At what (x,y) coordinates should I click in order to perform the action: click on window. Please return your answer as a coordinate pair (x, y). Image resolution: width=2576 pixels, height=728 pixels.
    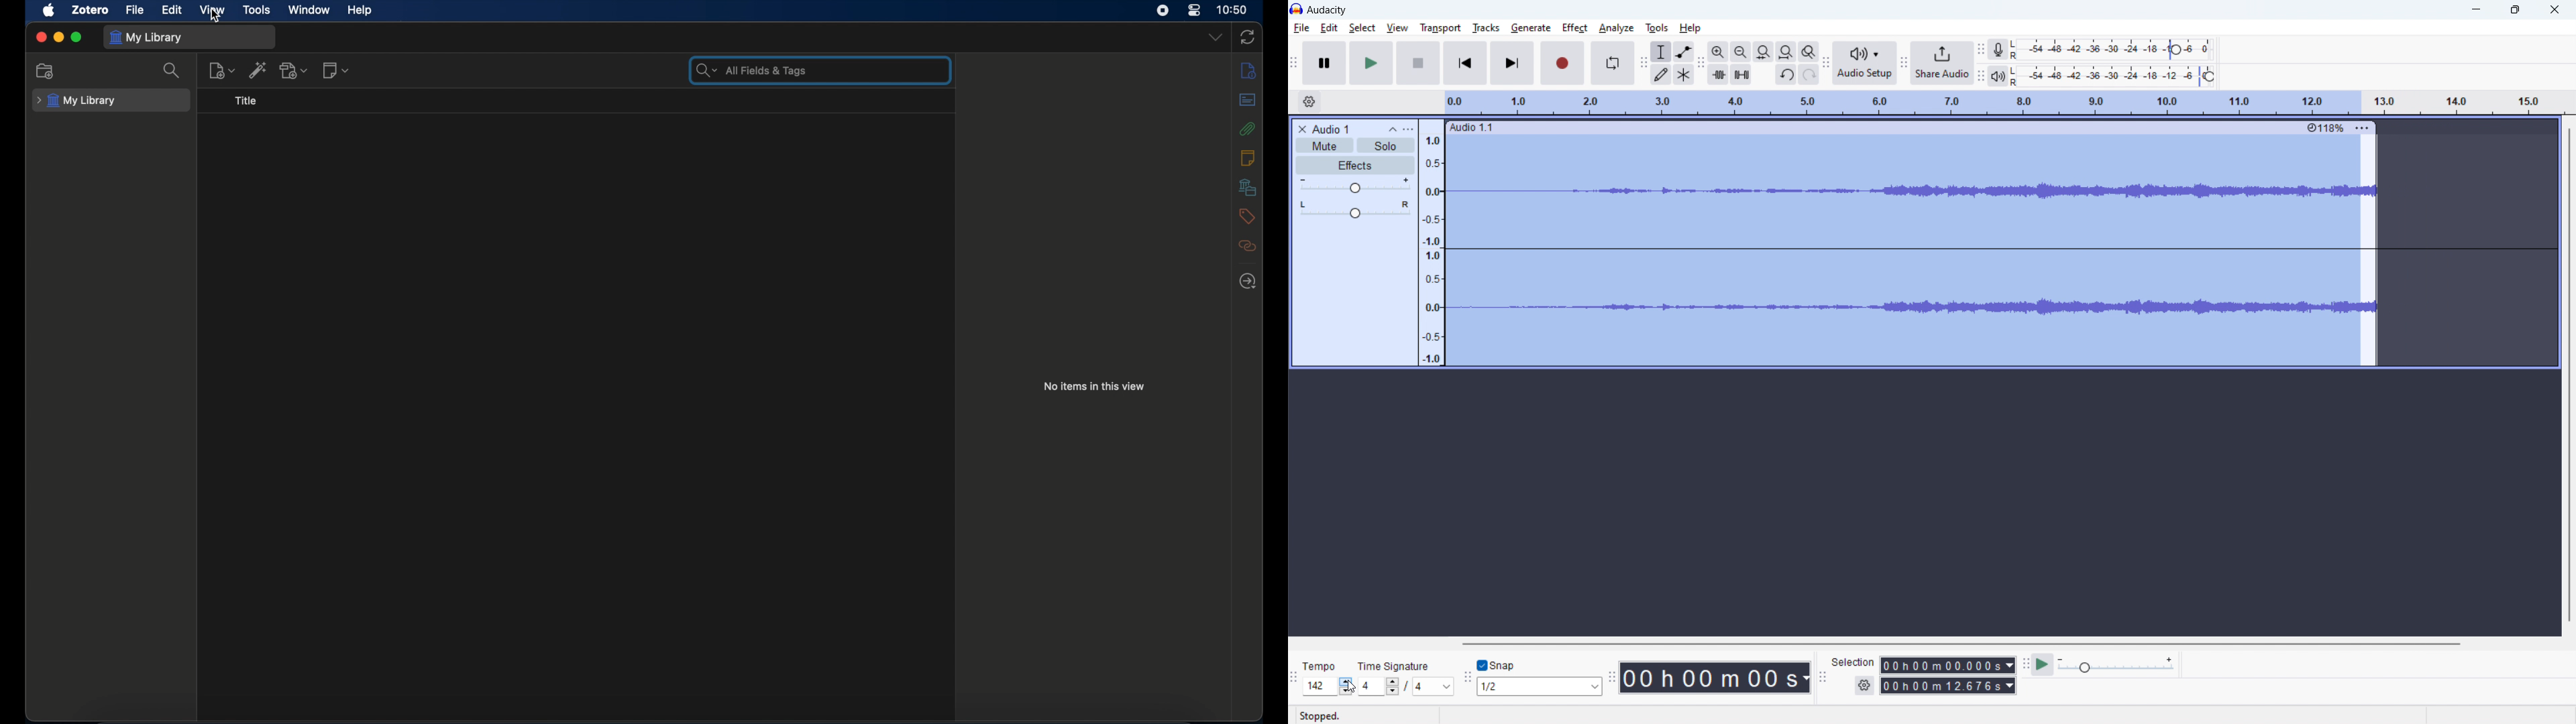
    Looking at the image, I should click on (309, 10).